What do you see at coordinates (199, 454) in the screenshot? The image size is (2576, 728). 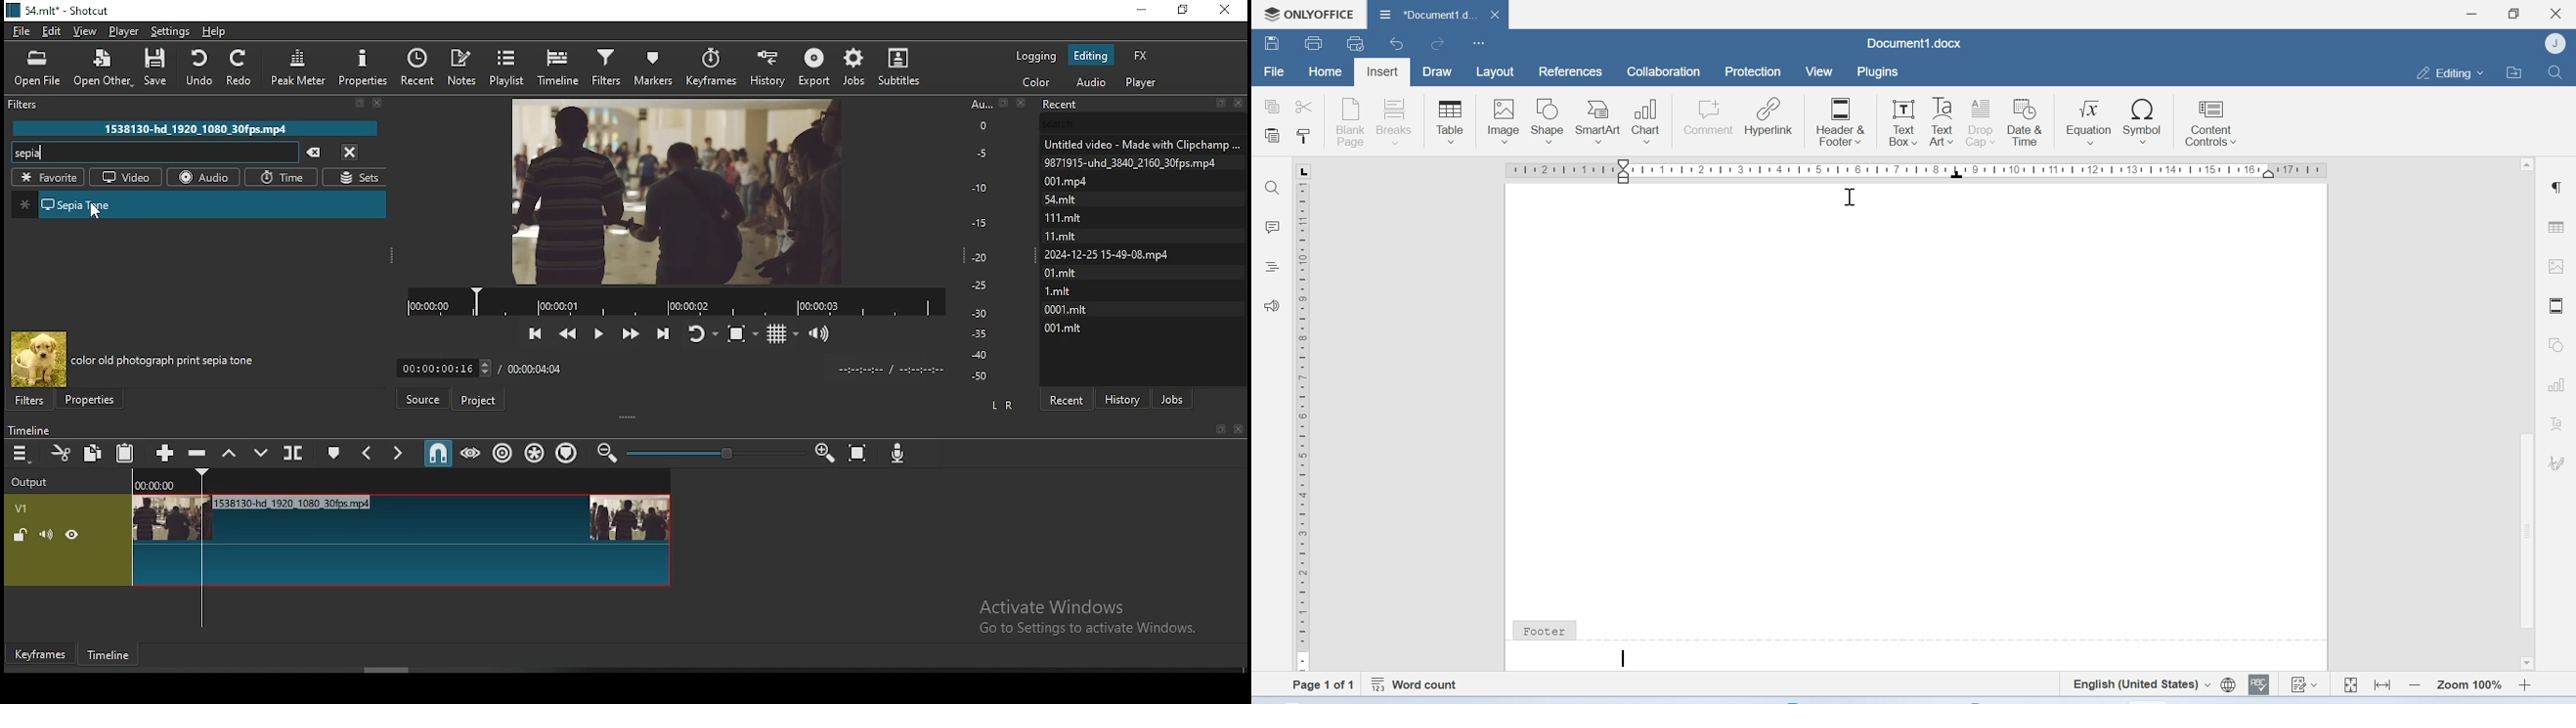 I see `ripple delete` at bounding box center [199, 454].